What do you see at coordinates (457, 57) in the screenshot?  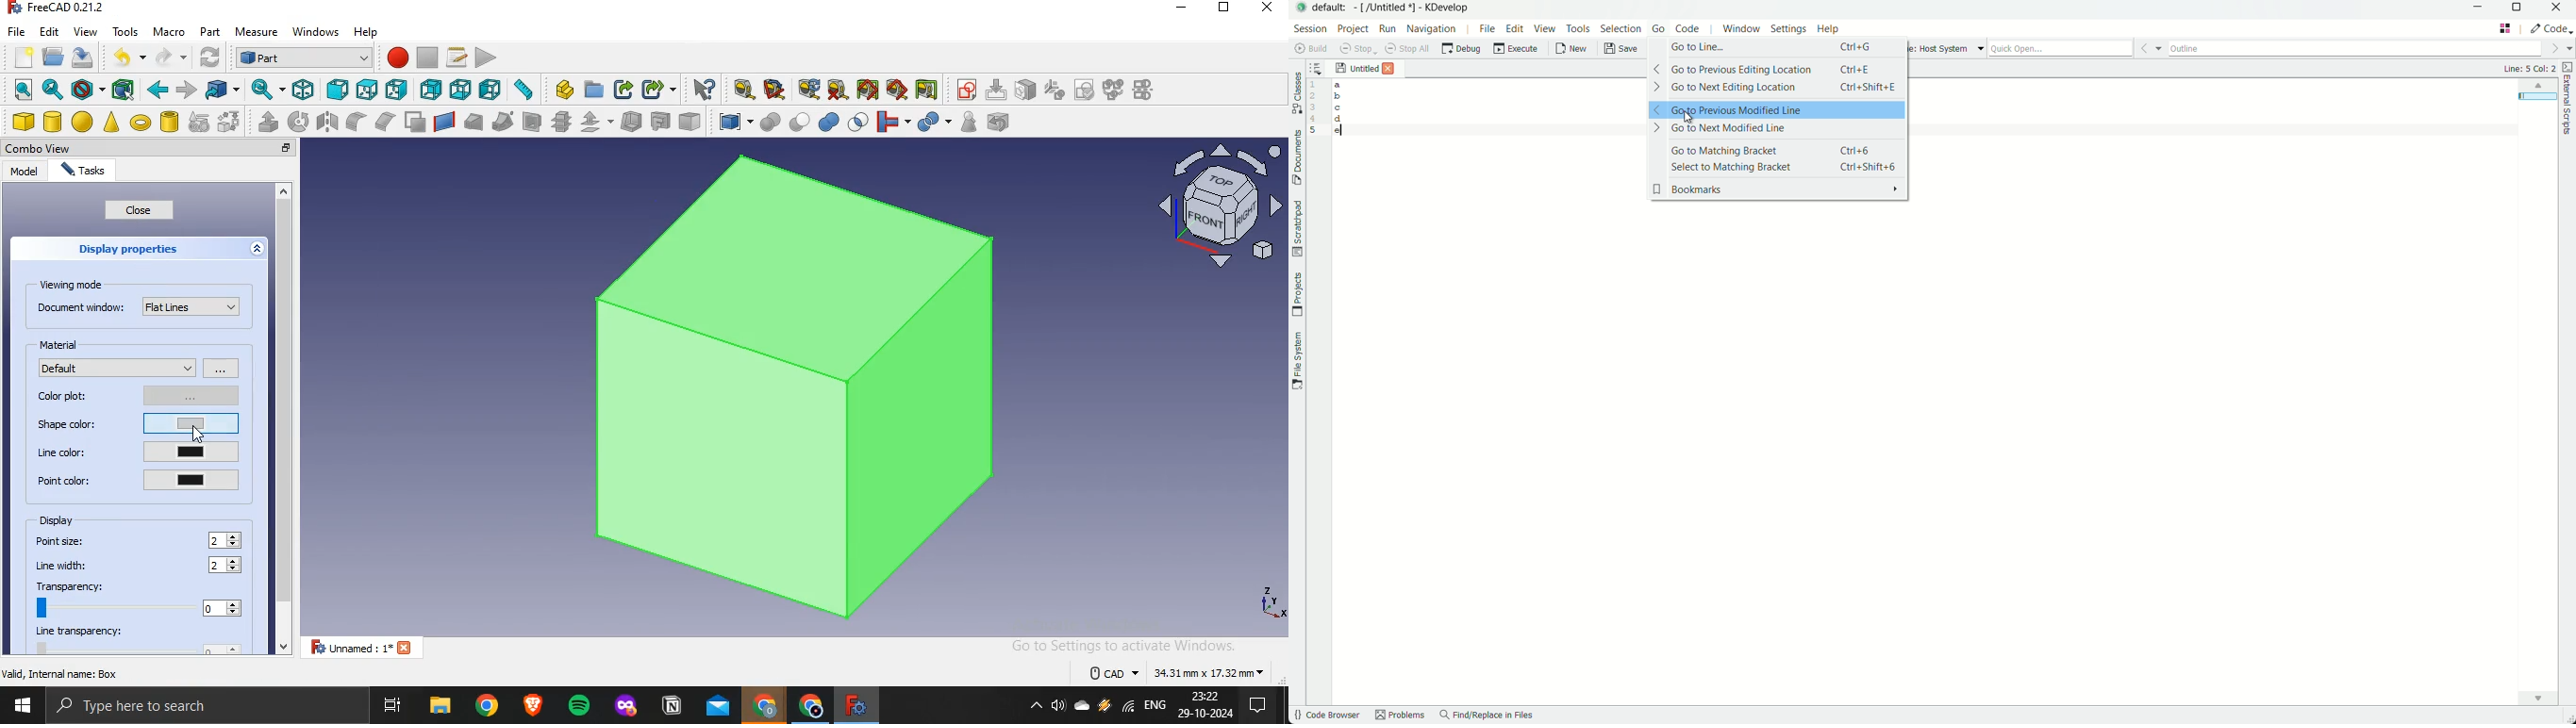 I see `macros` at bounding box center [457, 57].